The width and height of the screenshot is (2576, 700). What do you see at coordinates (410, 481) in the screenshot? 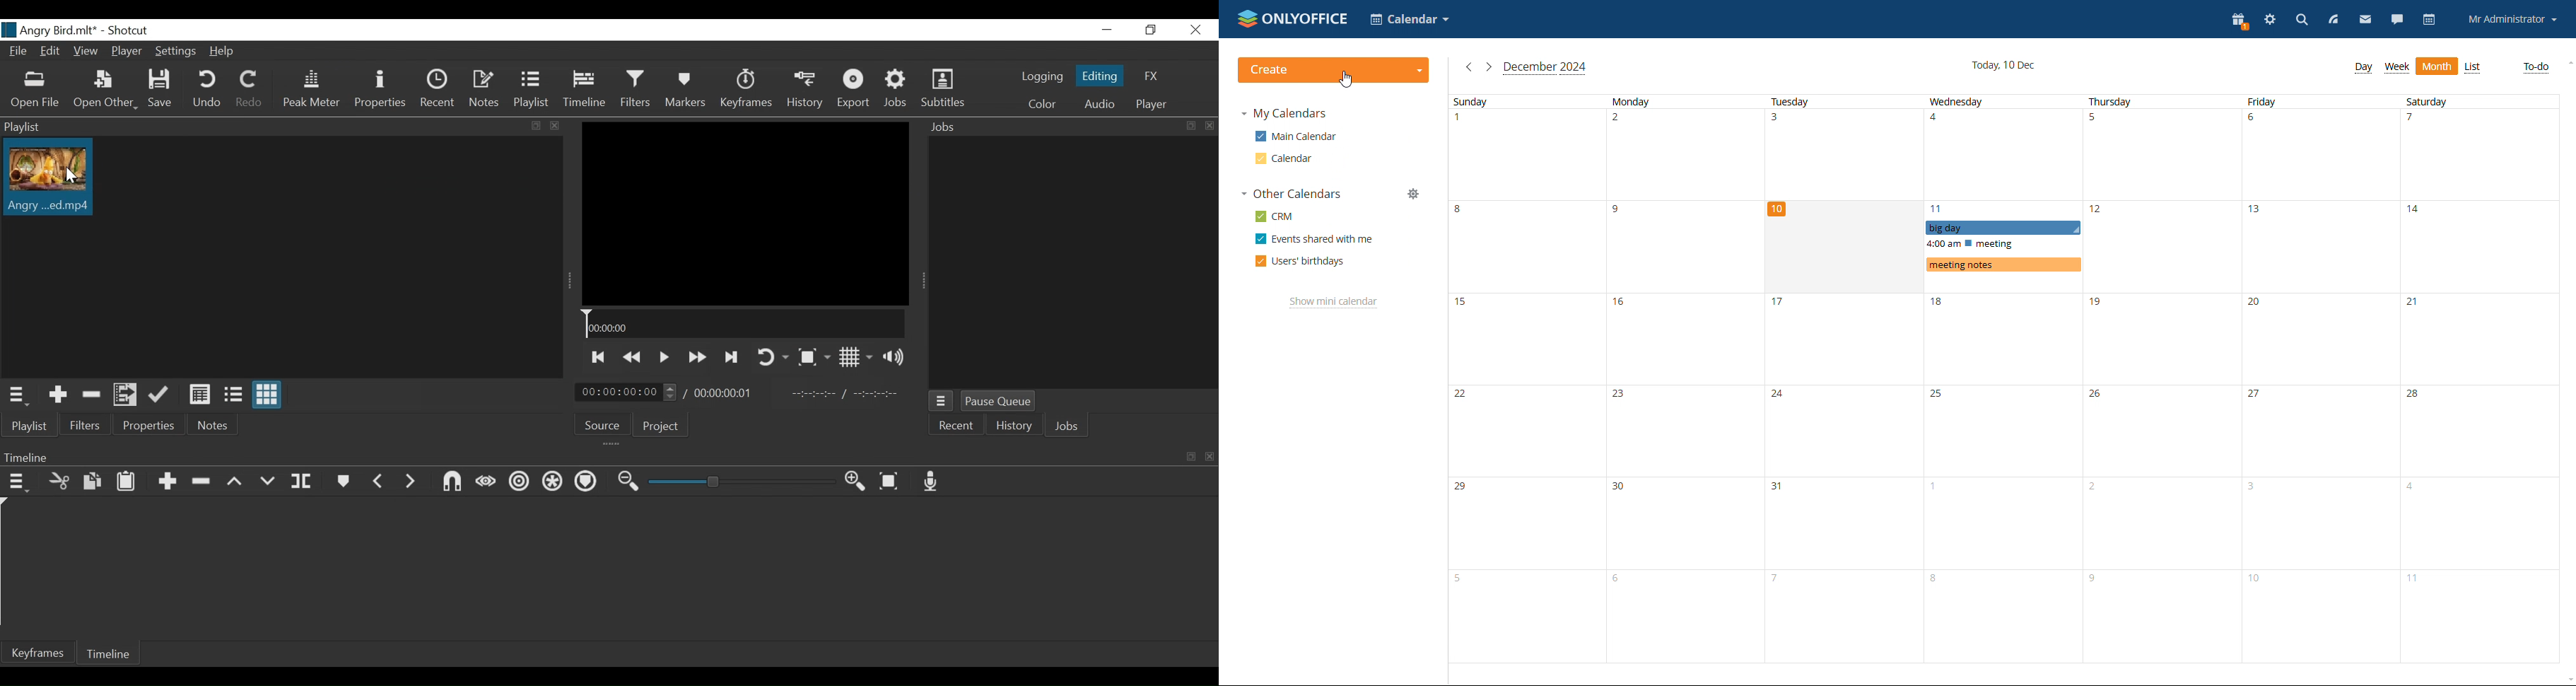
I see `next marker` at bounding box center [410, 481].